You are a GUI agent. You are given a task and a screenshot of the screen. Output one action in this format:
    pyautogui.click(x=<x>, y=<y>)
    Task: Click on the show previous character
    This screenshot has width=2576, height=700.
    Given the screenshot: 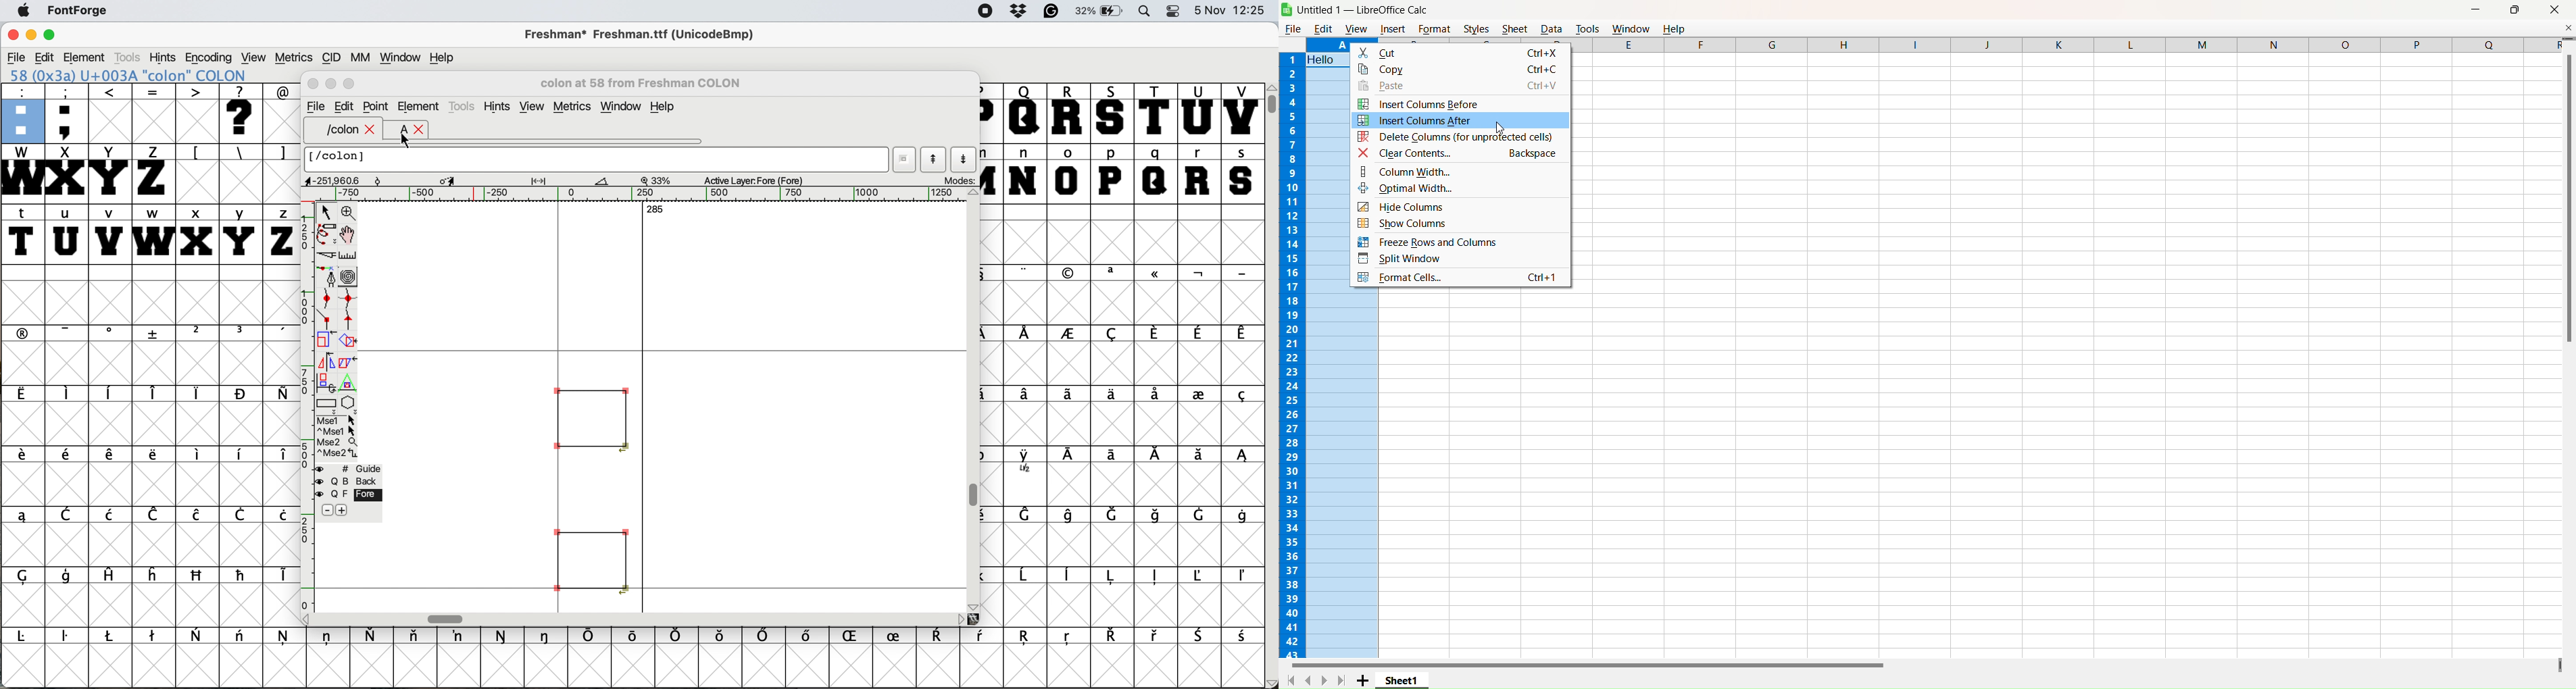 What is the action you would take?
    pyautogui.click(x=932, y=156)
    